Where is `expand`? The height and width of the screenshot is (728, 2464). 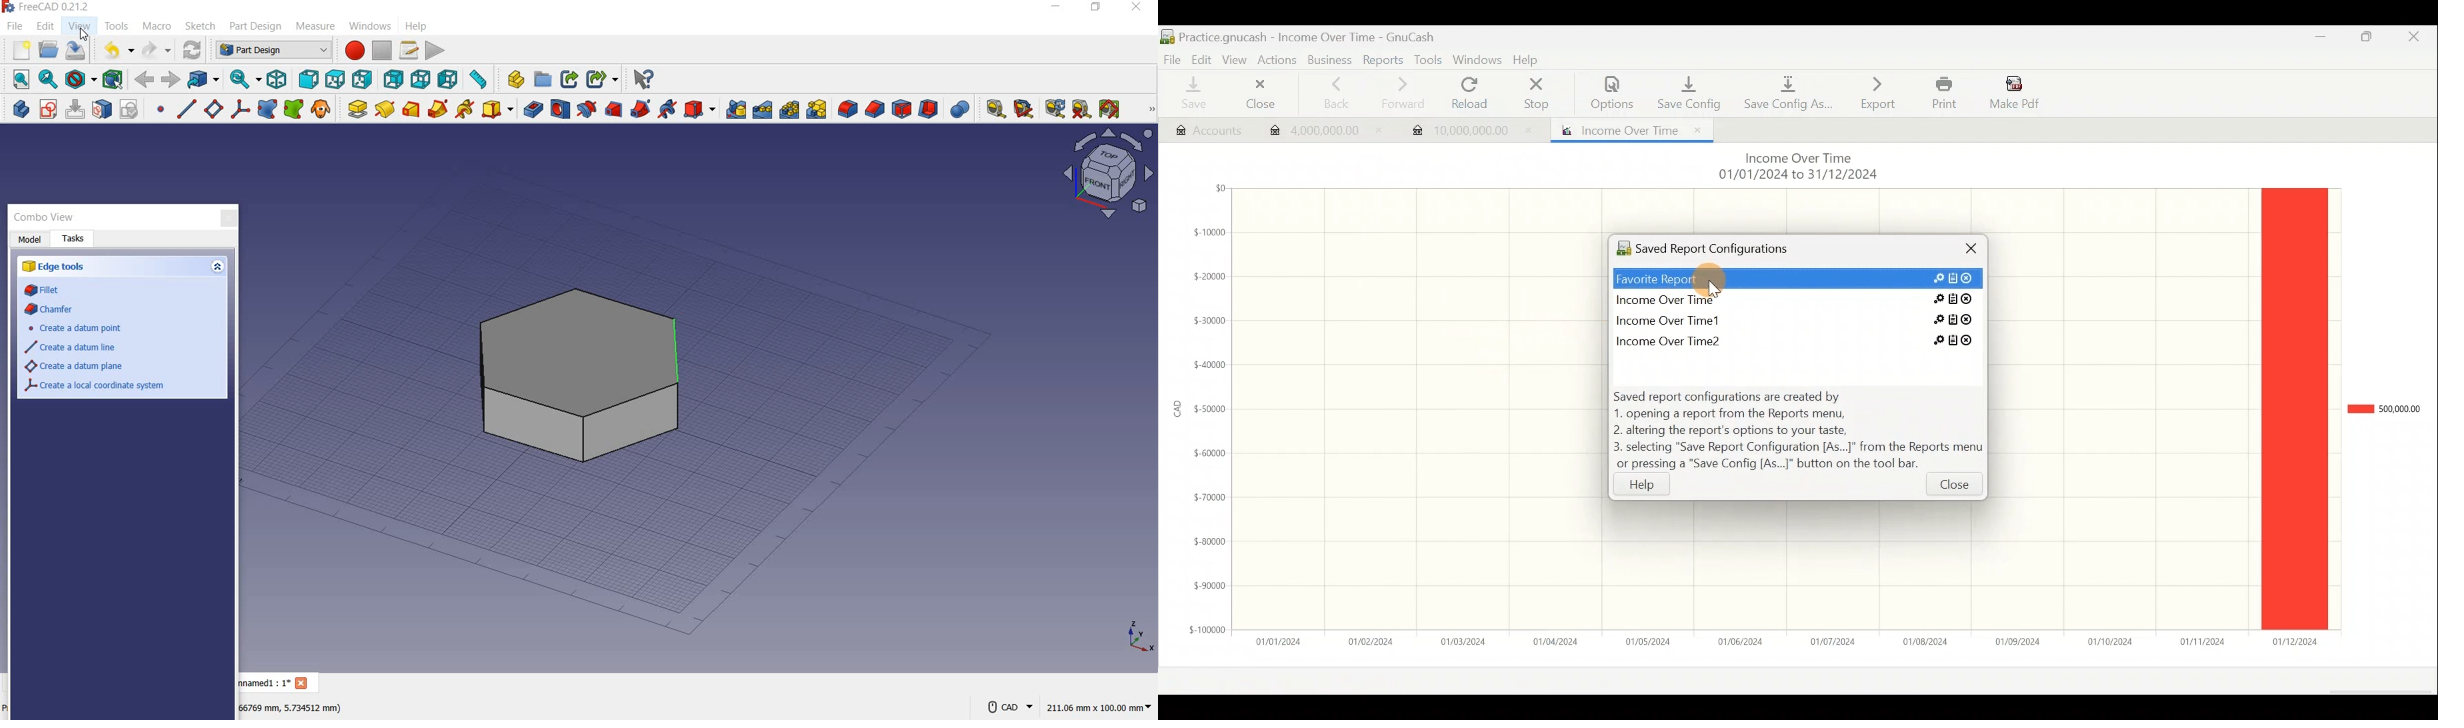 expand is located at coordinates (216, 268).